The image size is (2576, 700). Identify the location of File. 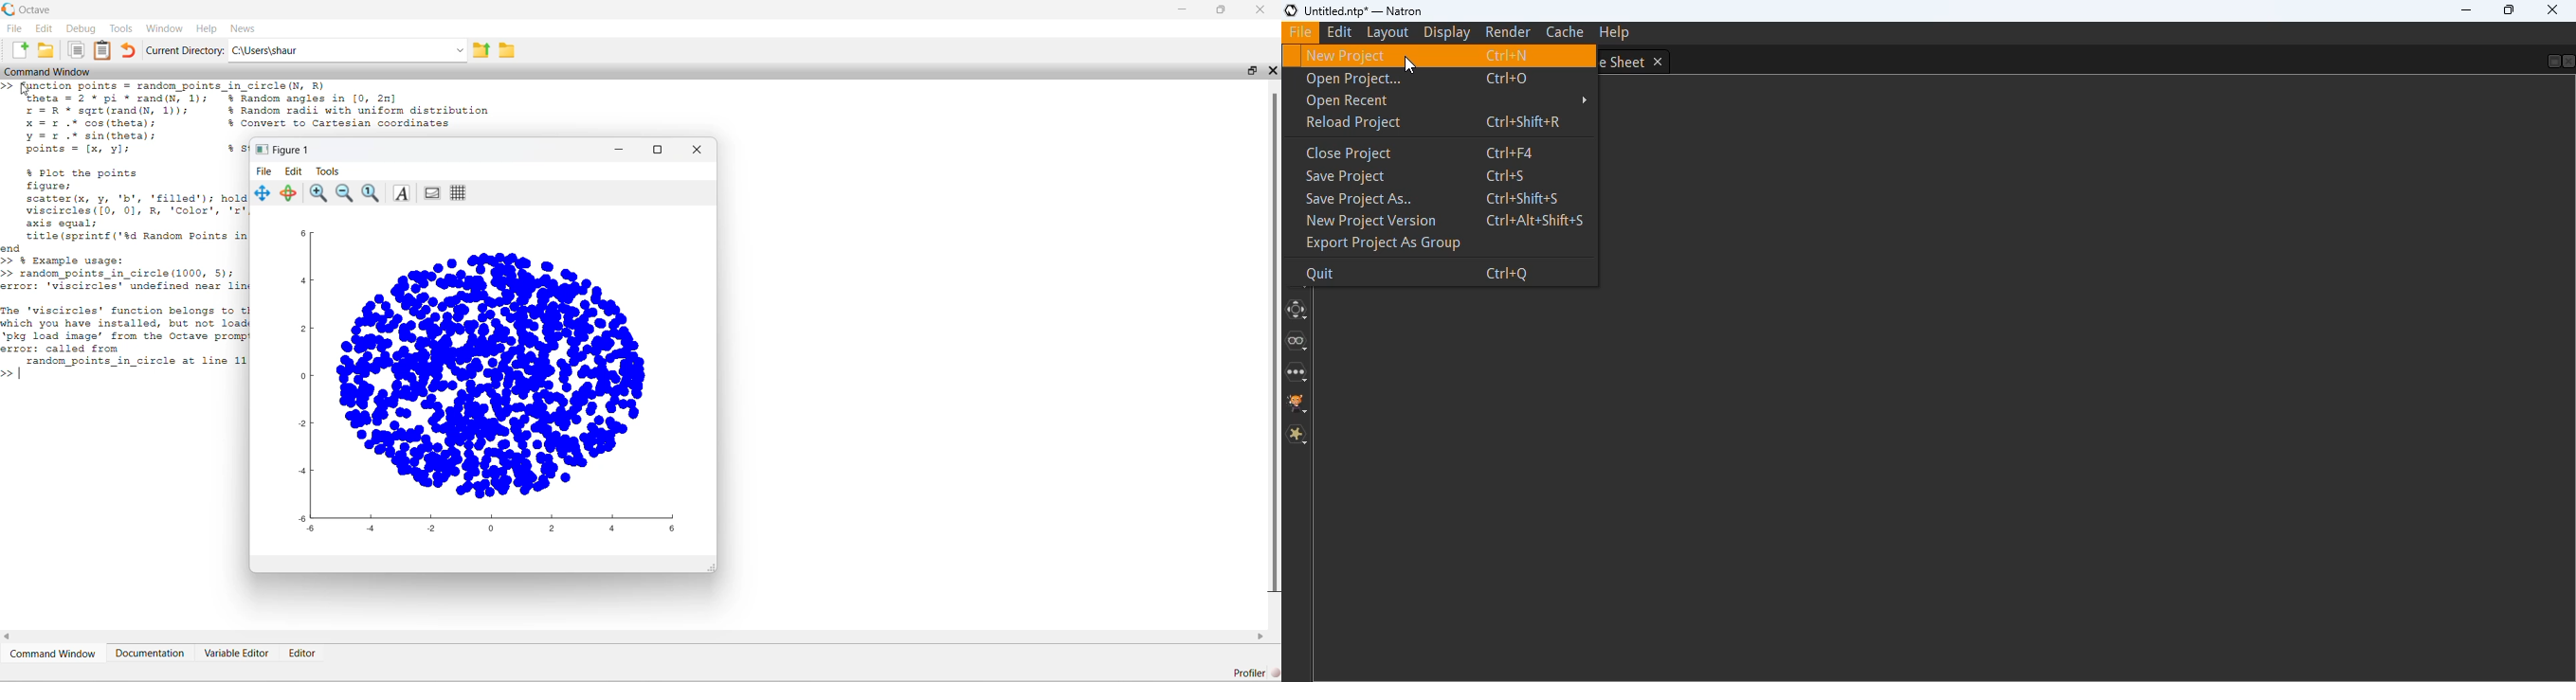
(14, 29).